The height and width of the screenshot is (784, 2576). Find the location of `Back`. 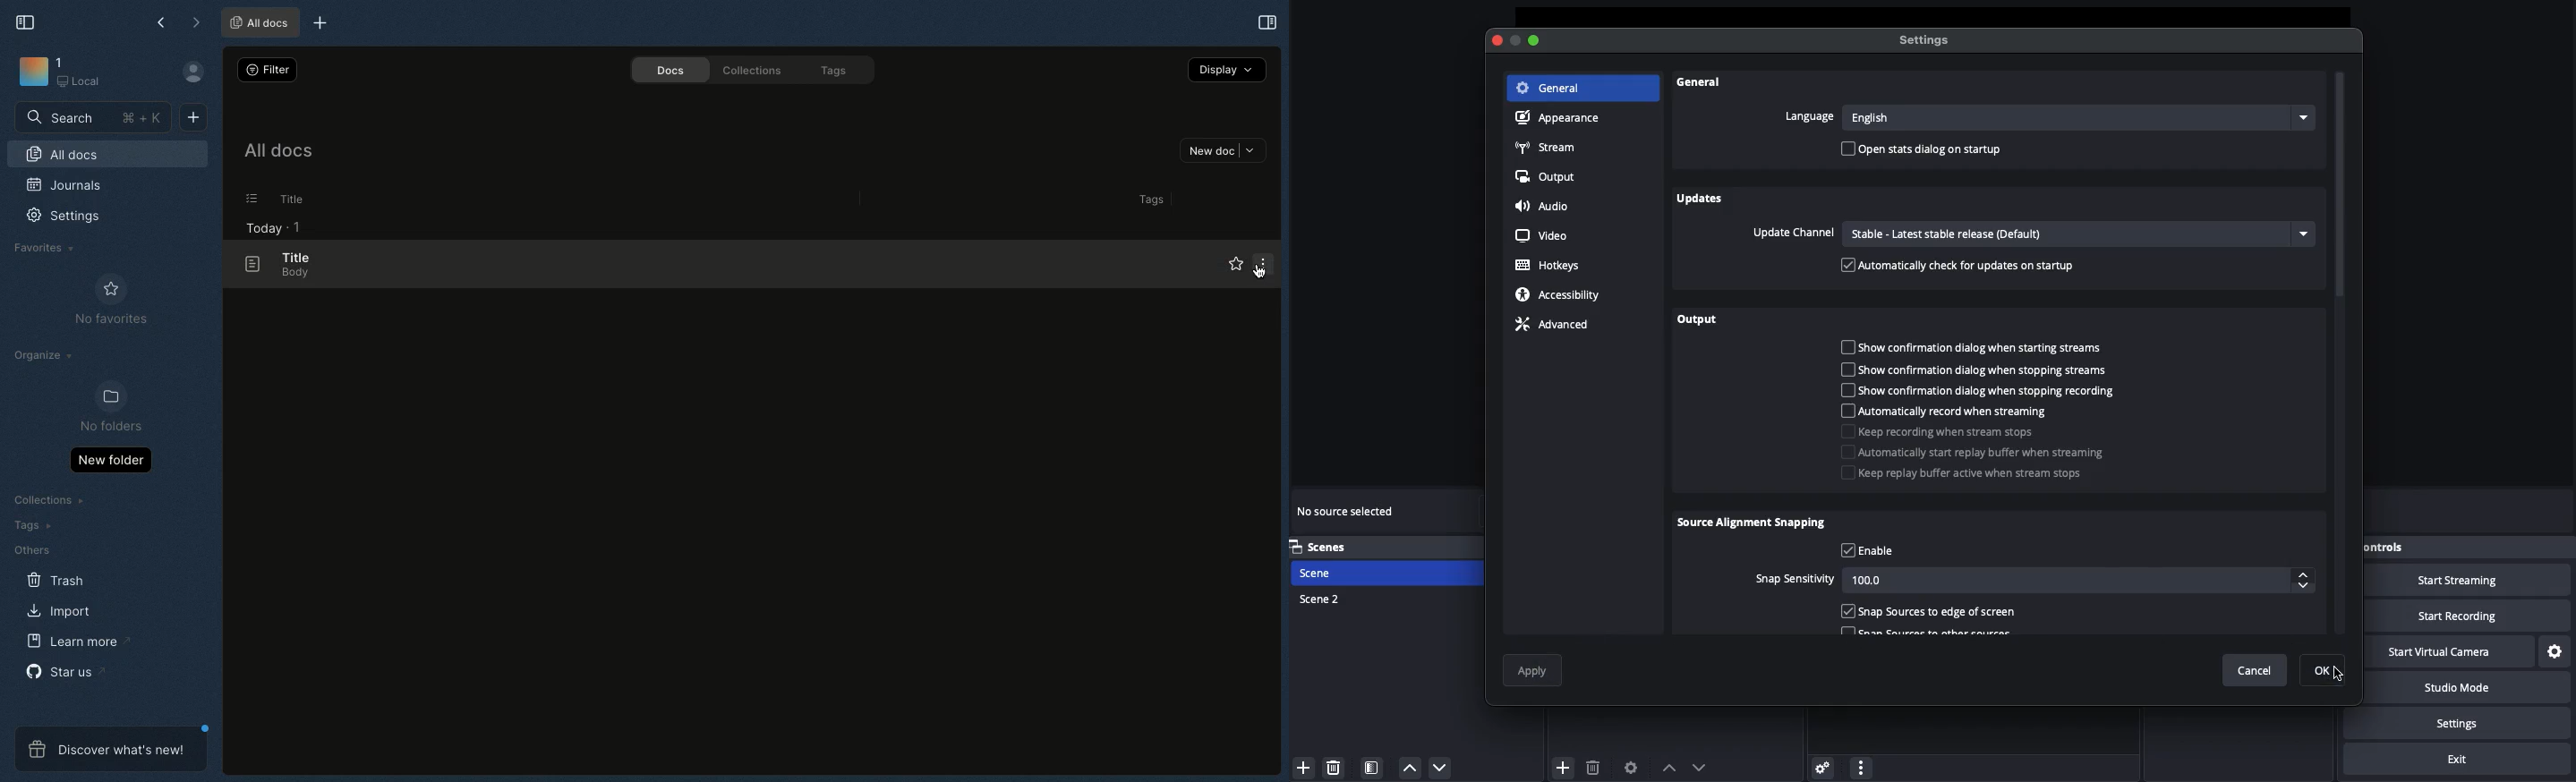

Back is located at coordinates (163, 22).